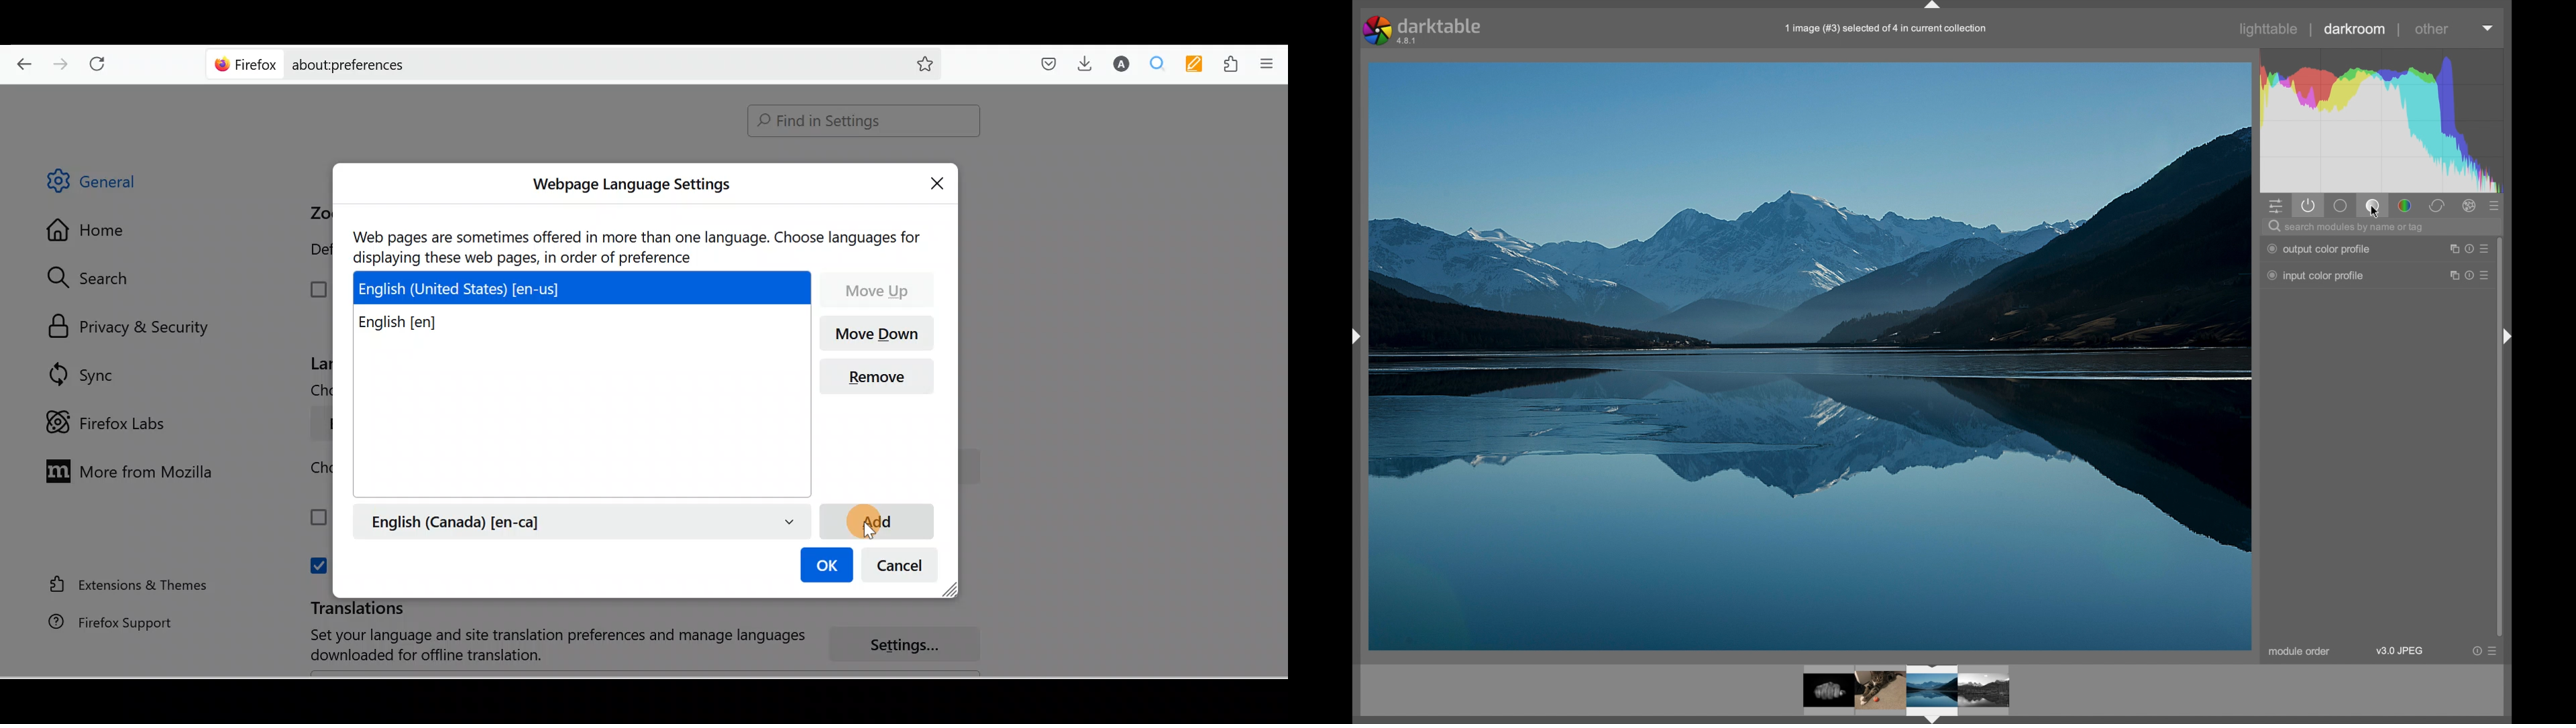  I want to click on drag handle, so click(2508, 337).